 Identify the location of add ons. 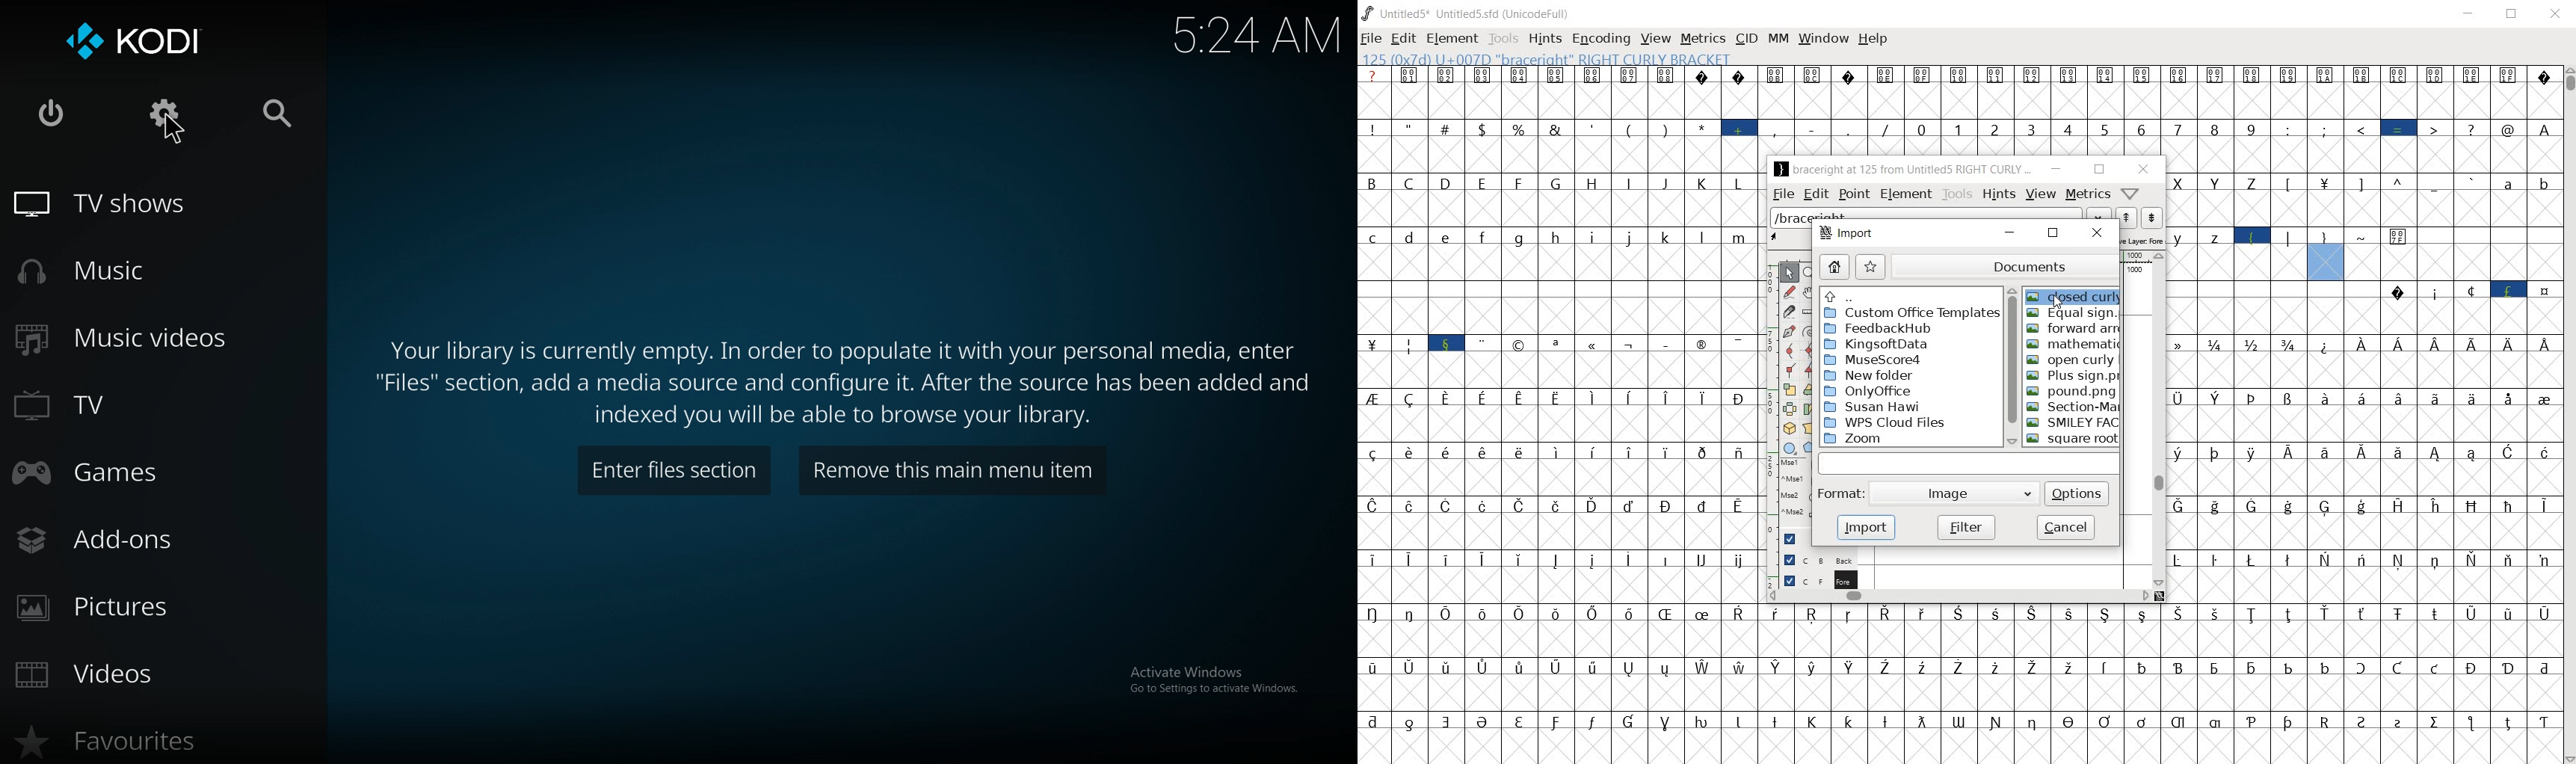
(111, 541).